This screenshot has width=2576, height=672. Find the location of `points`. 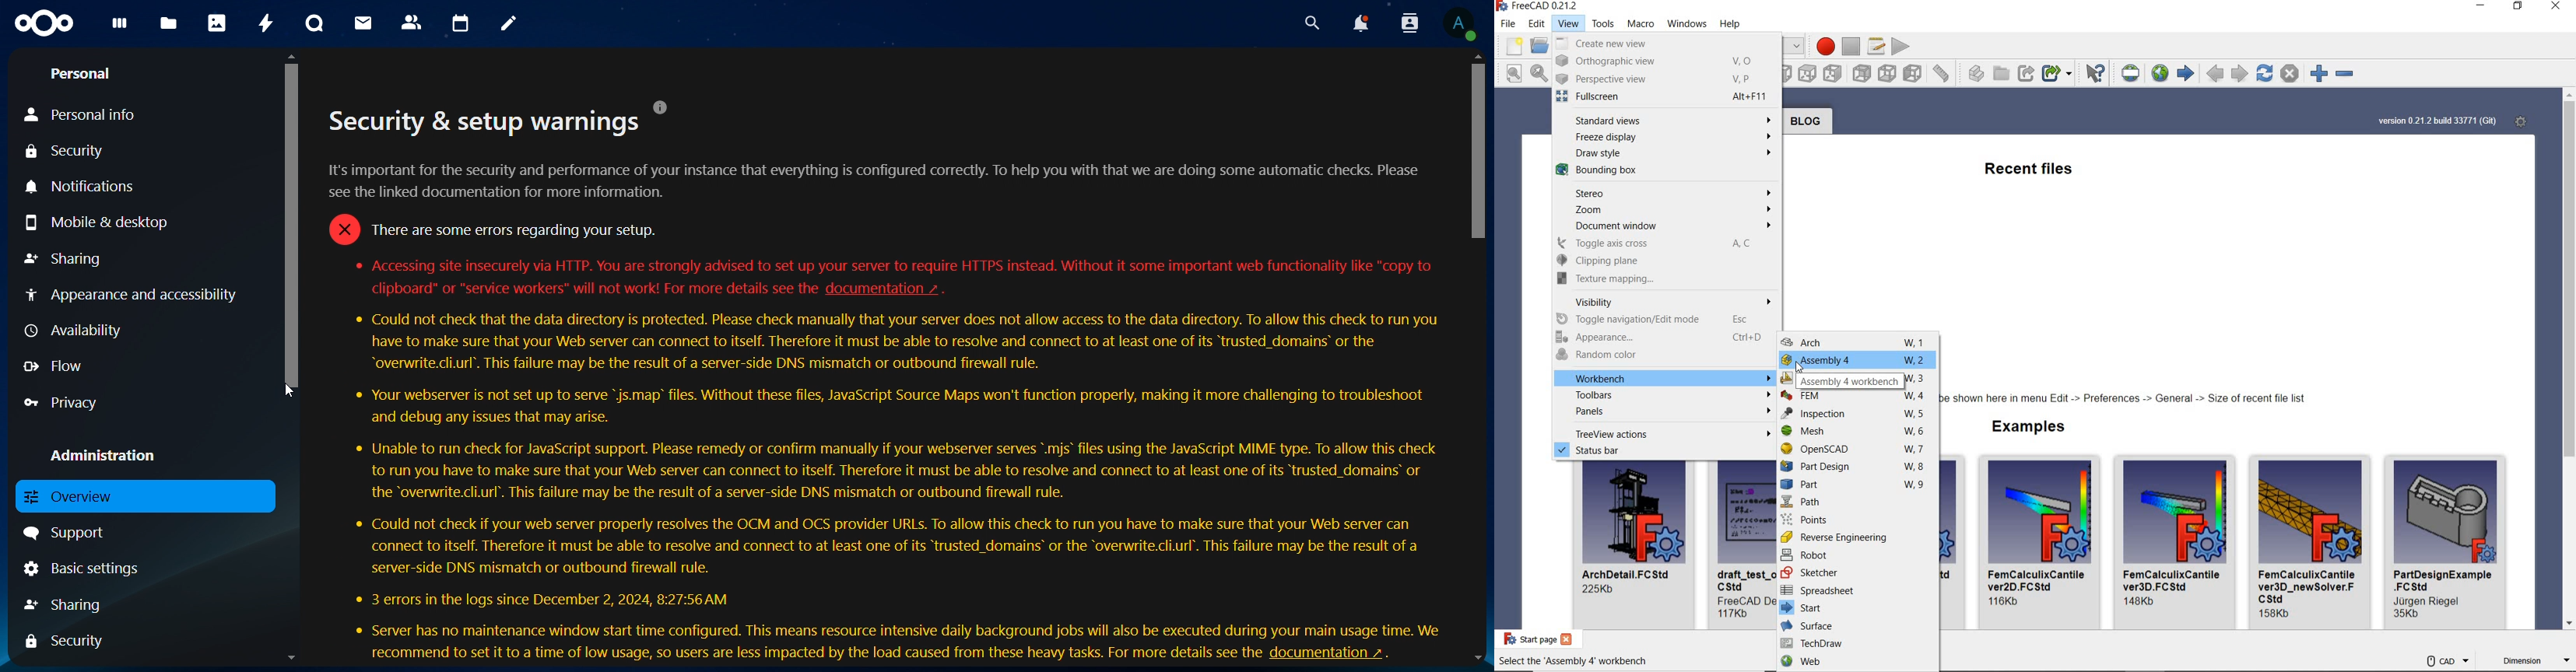

points is located at coordinates (1859, 520).